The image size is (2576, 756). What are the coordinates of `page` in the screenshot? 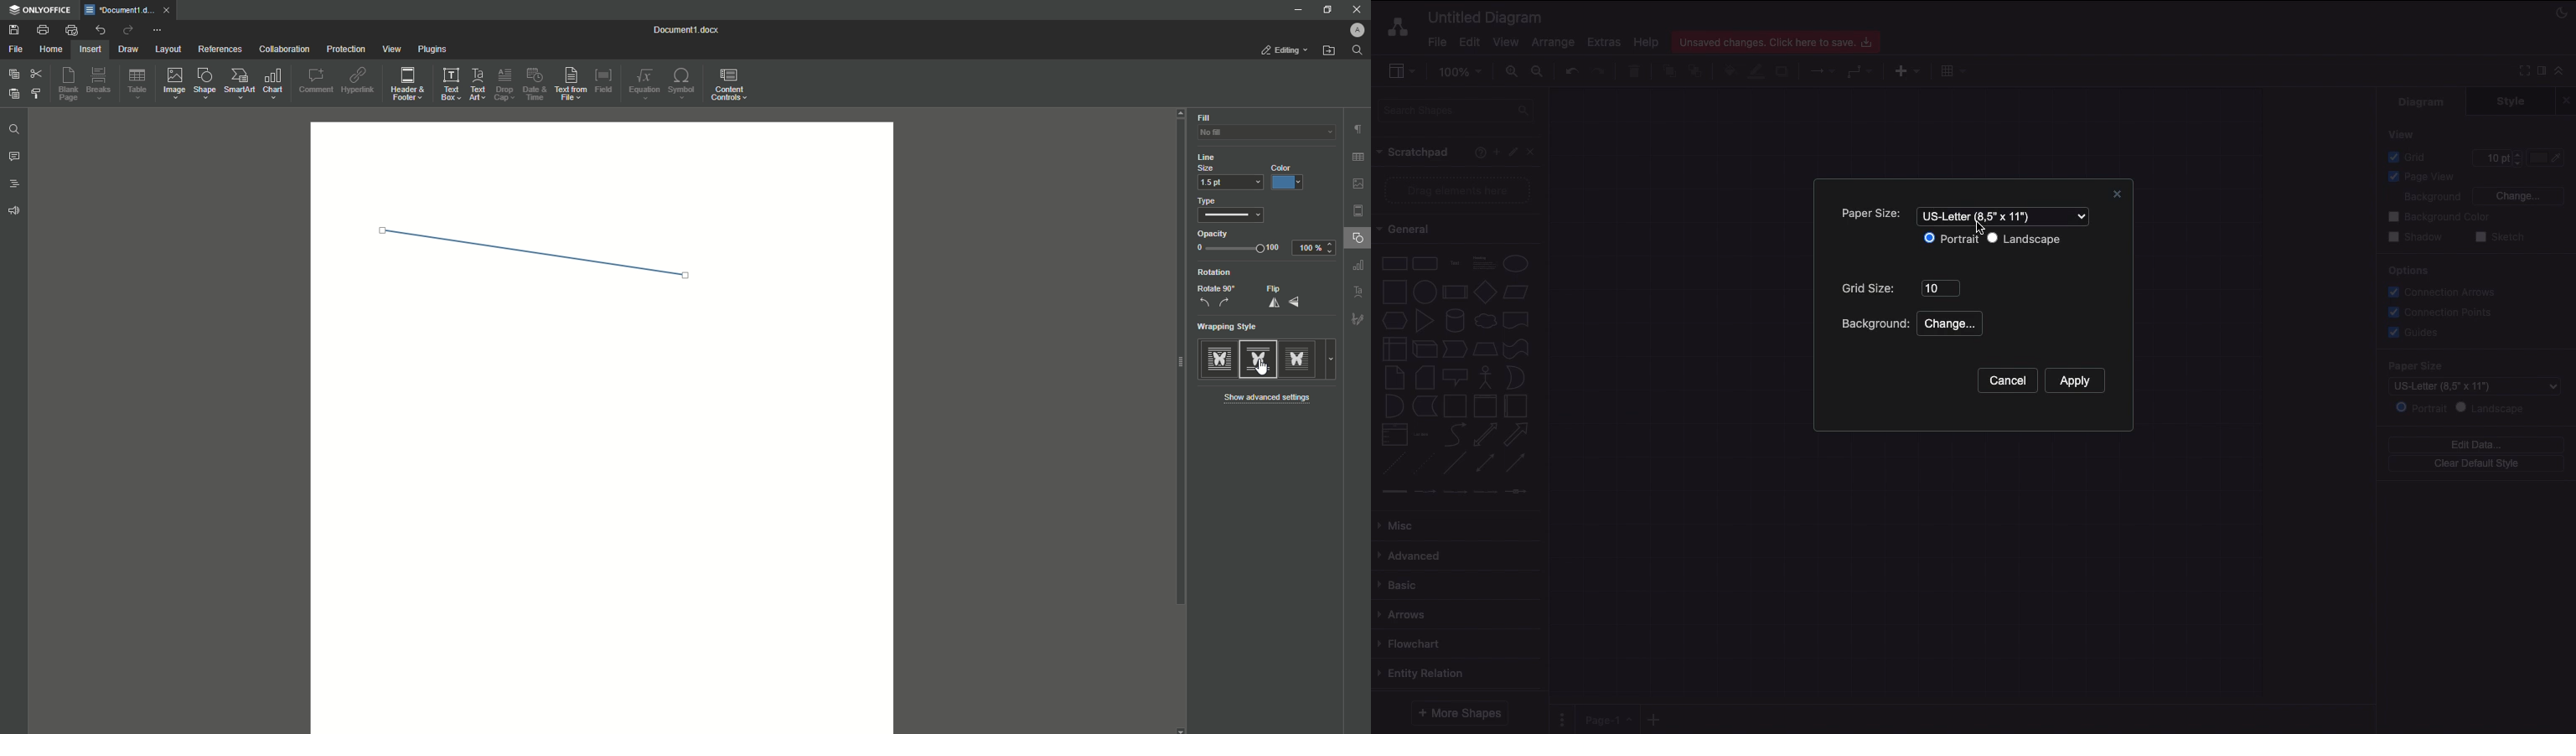 It's located at (1359, 210).